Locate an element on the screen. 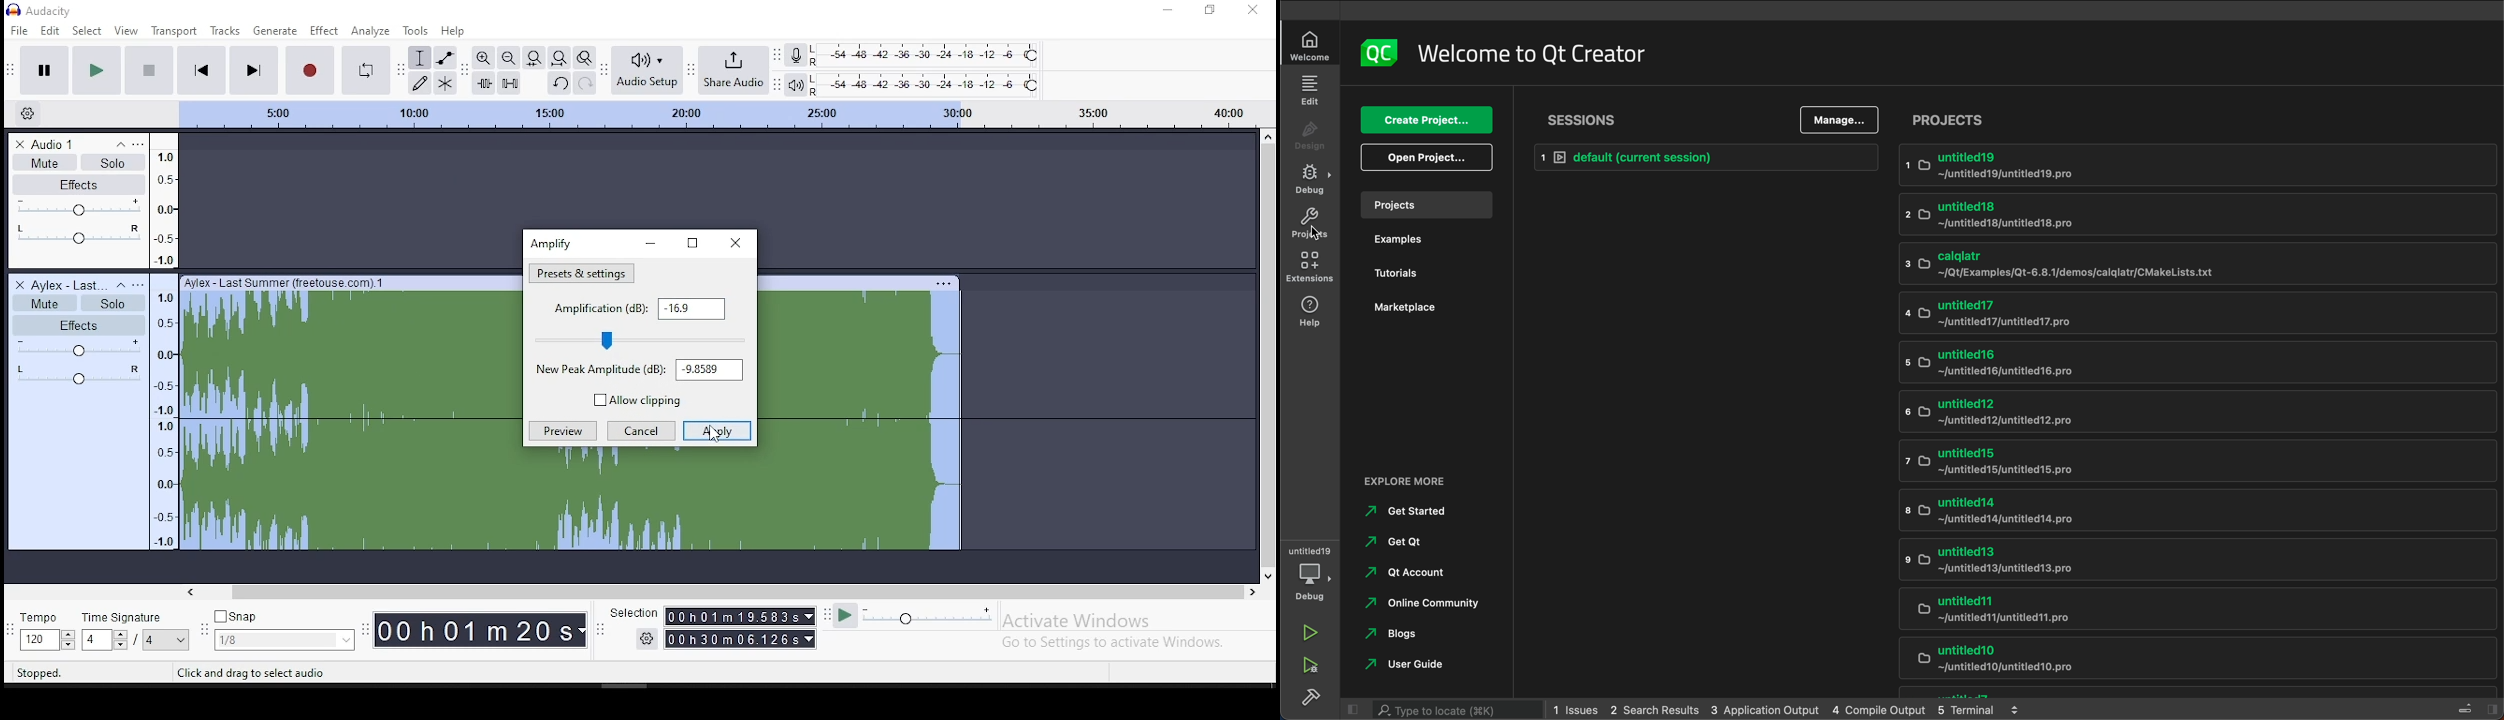 The height and width of the screenshot is (728, 2520). scale is located at coordinates (164, 340).